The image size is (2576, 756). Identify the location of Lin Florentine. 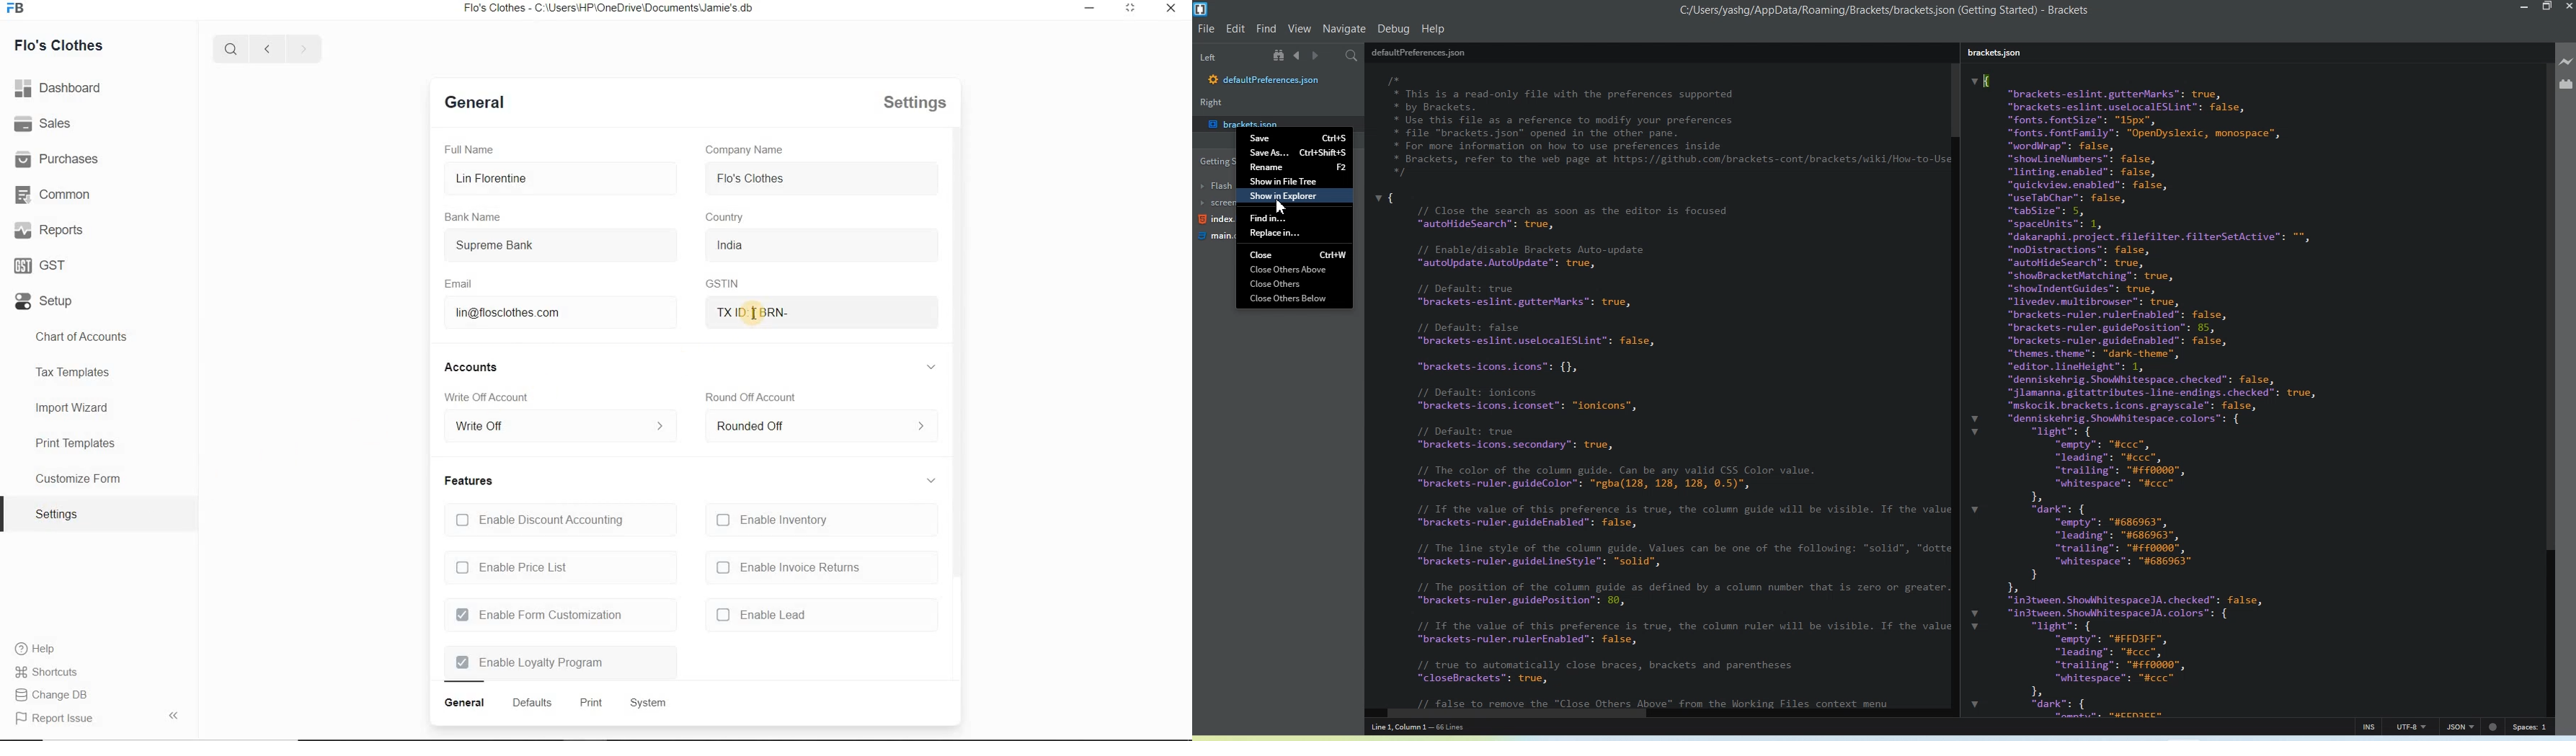
(551, 179).